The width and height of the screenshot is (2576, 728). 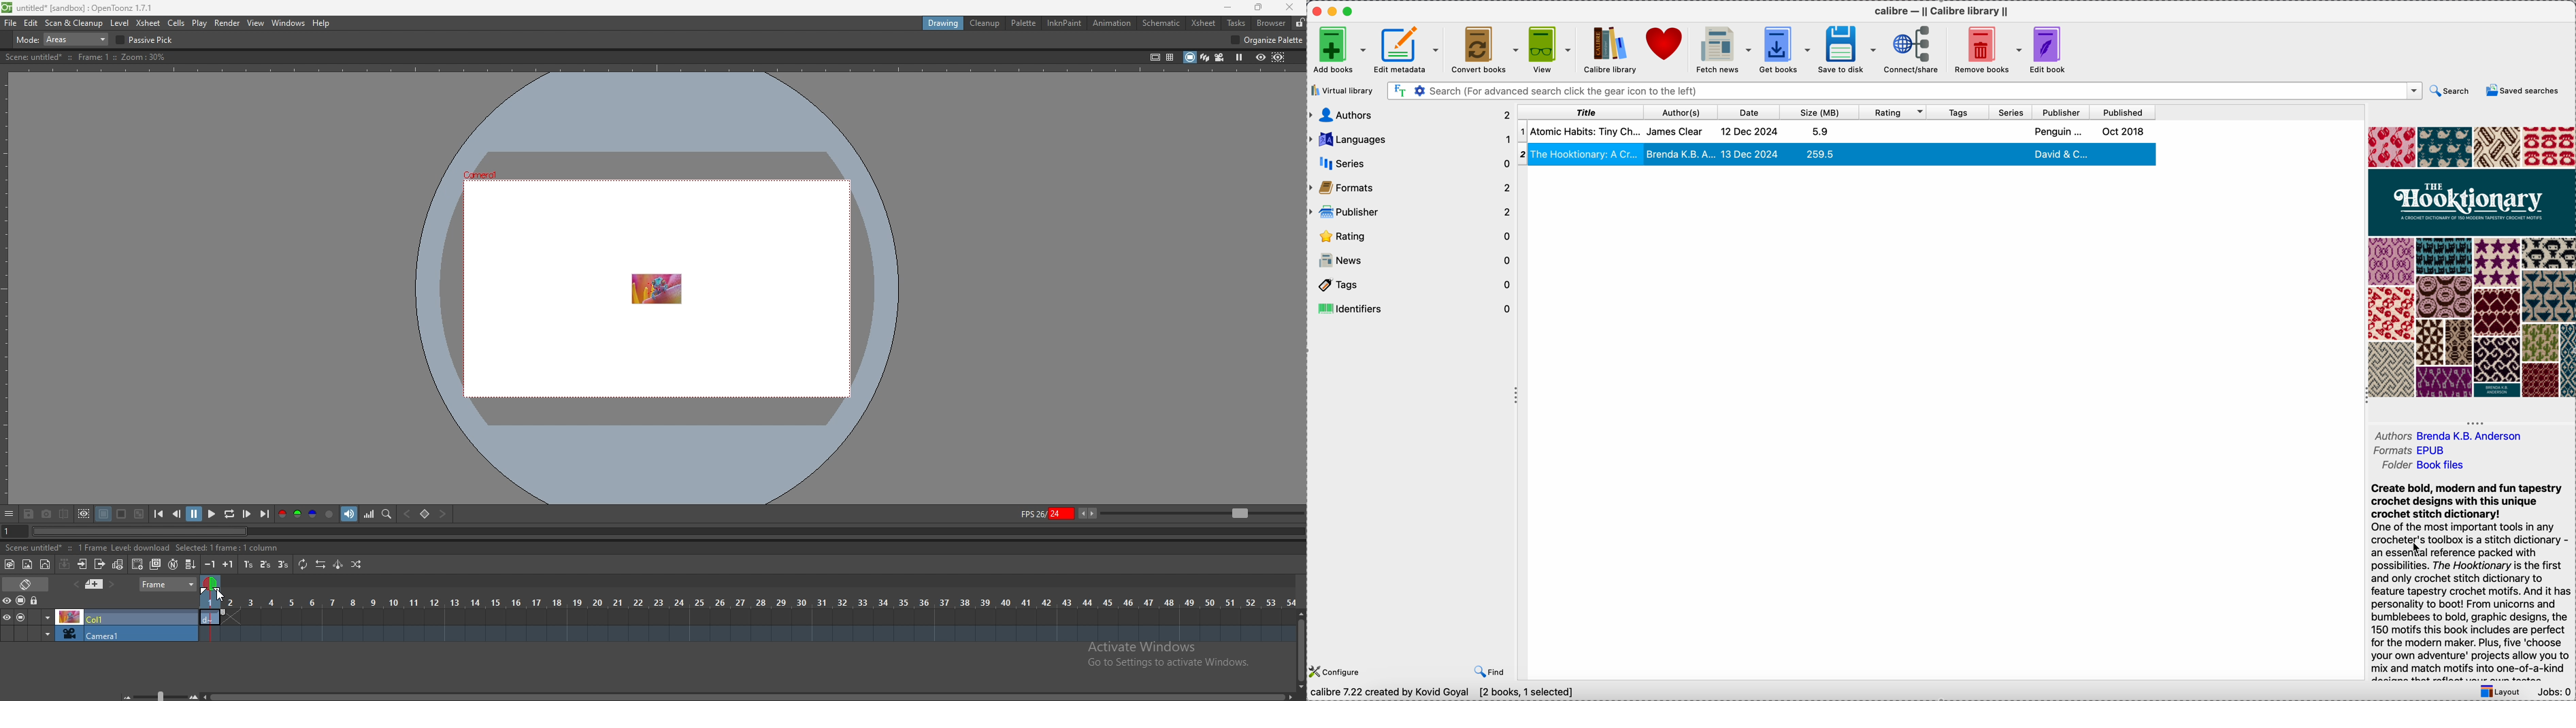 What do you see at coordinates (2062, 112) in the screenshot?
I see `publisher` at bounding box center [2062, 112].